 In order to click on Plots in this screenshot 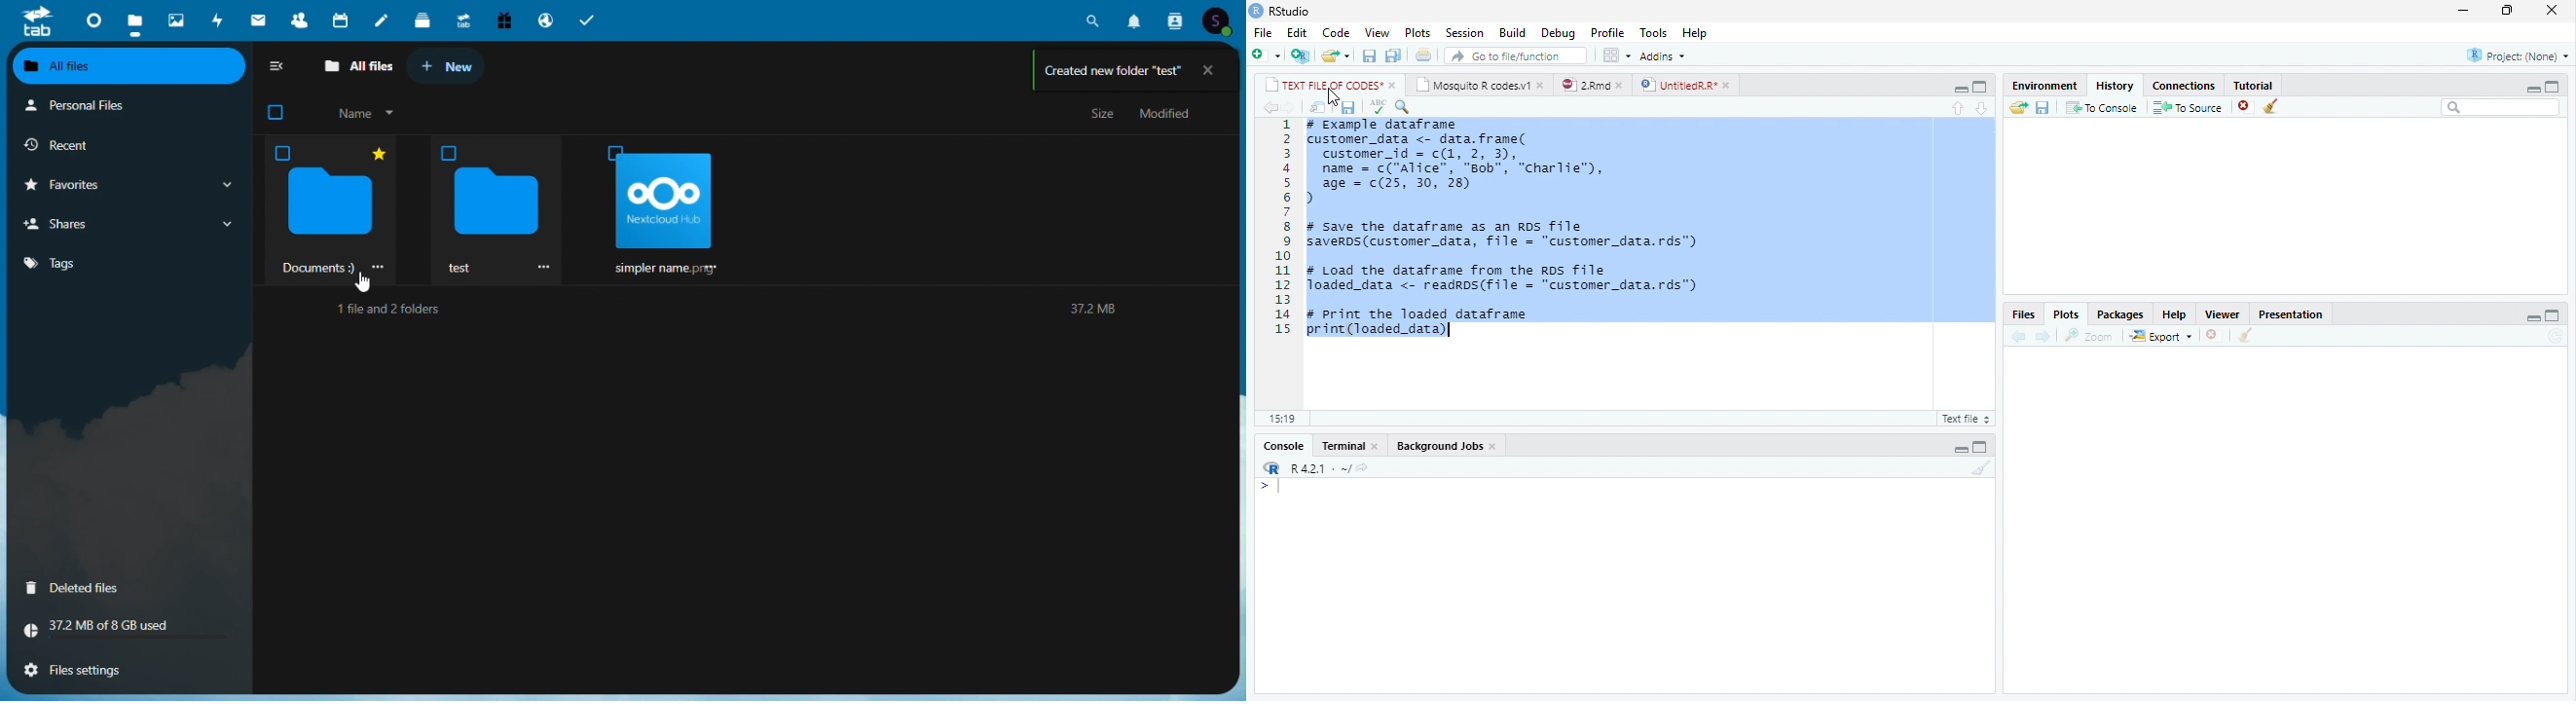, I will do `click(2066, 314)`.